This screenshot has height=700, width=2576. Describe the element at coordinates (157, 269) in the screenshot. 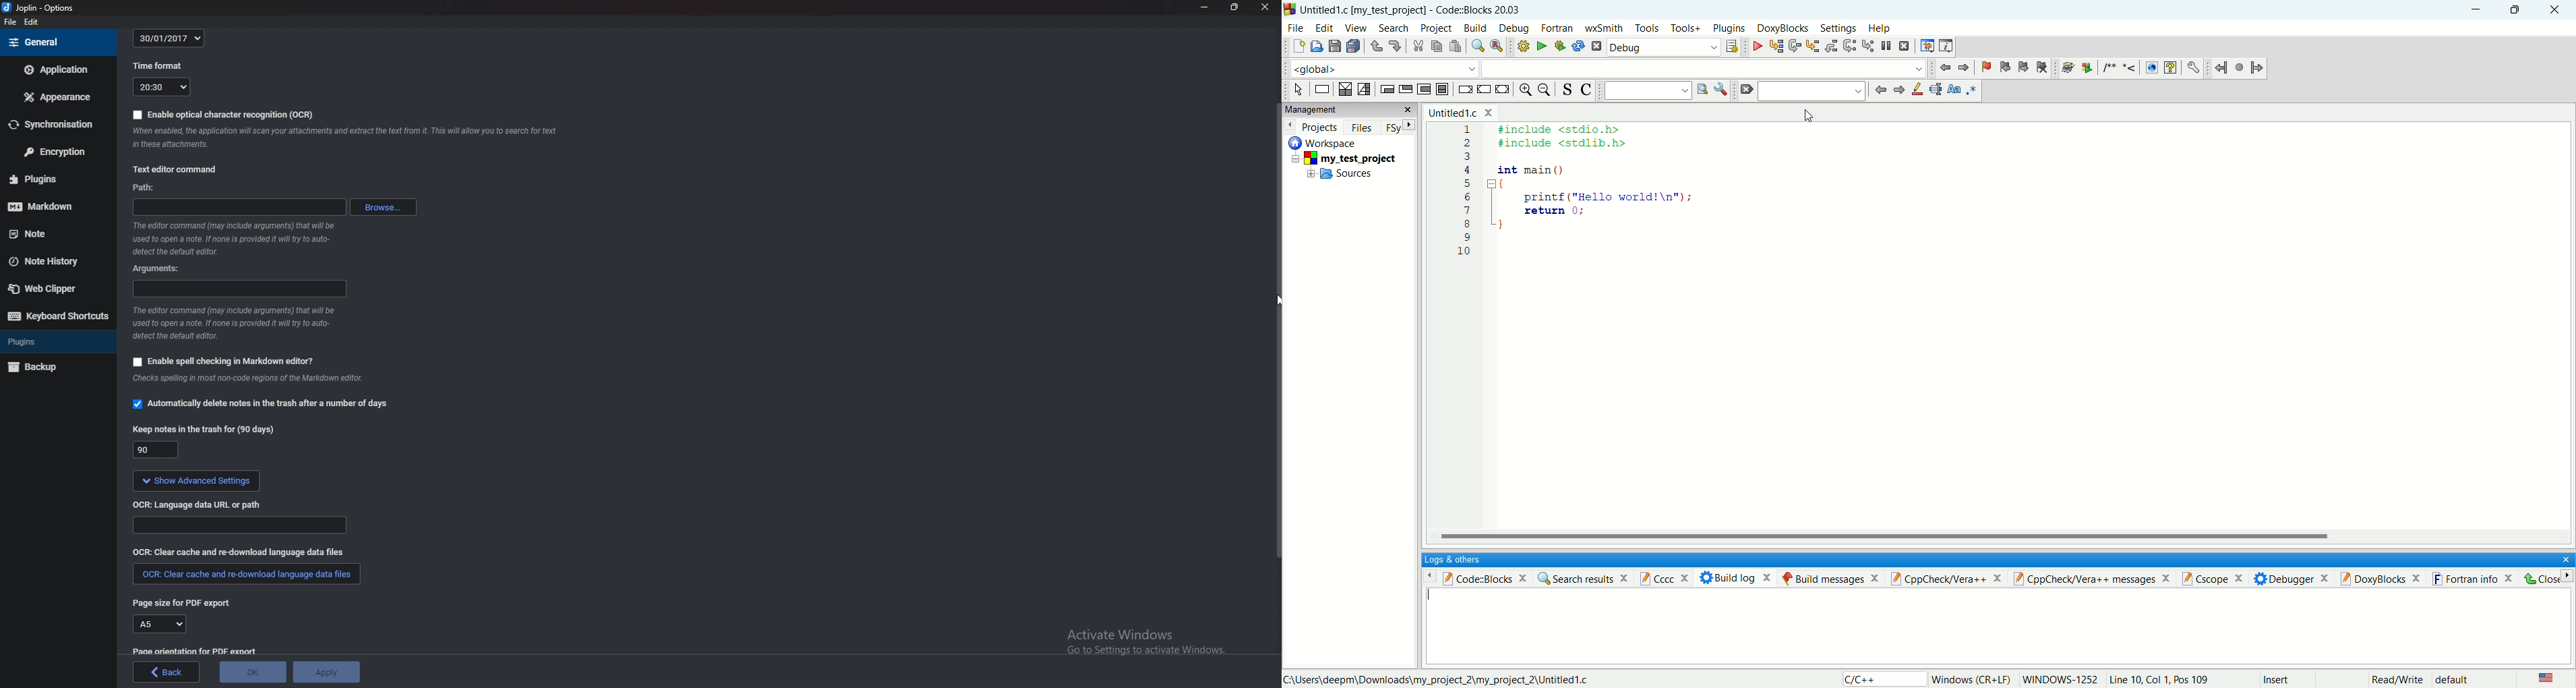

I see `Arguments` at that location.